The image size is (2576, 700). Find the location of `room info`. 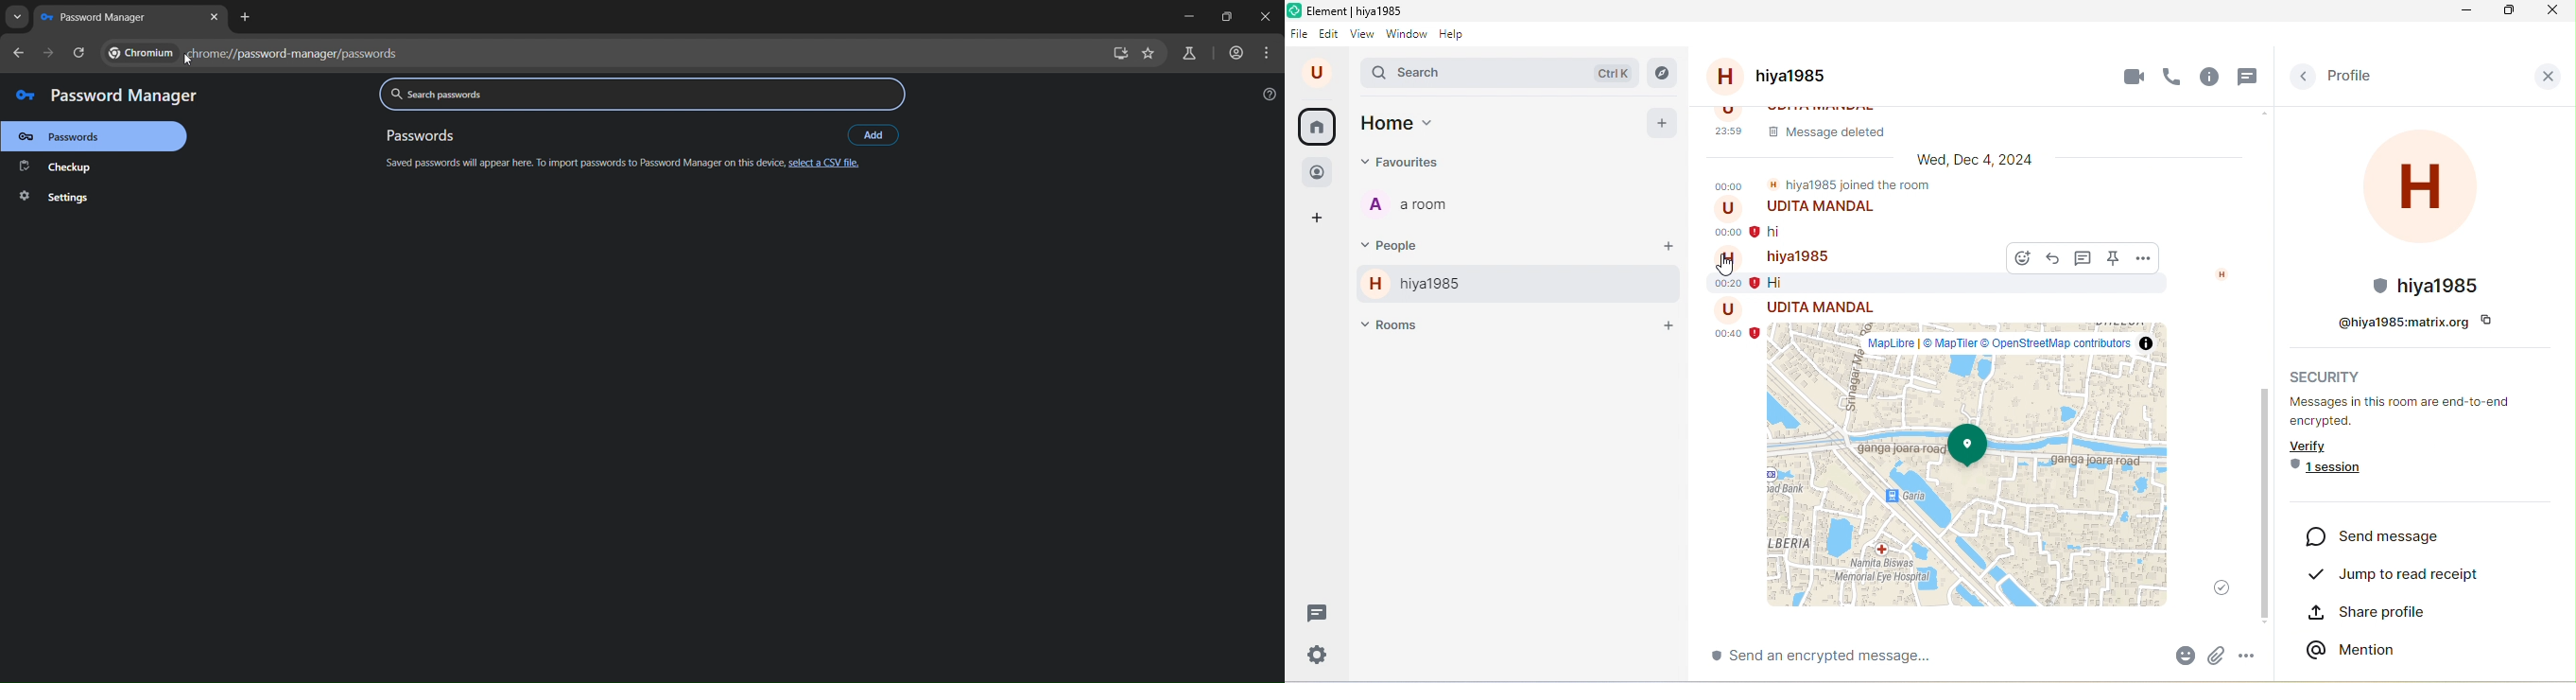

room info is located at coordinates (2212, 78).